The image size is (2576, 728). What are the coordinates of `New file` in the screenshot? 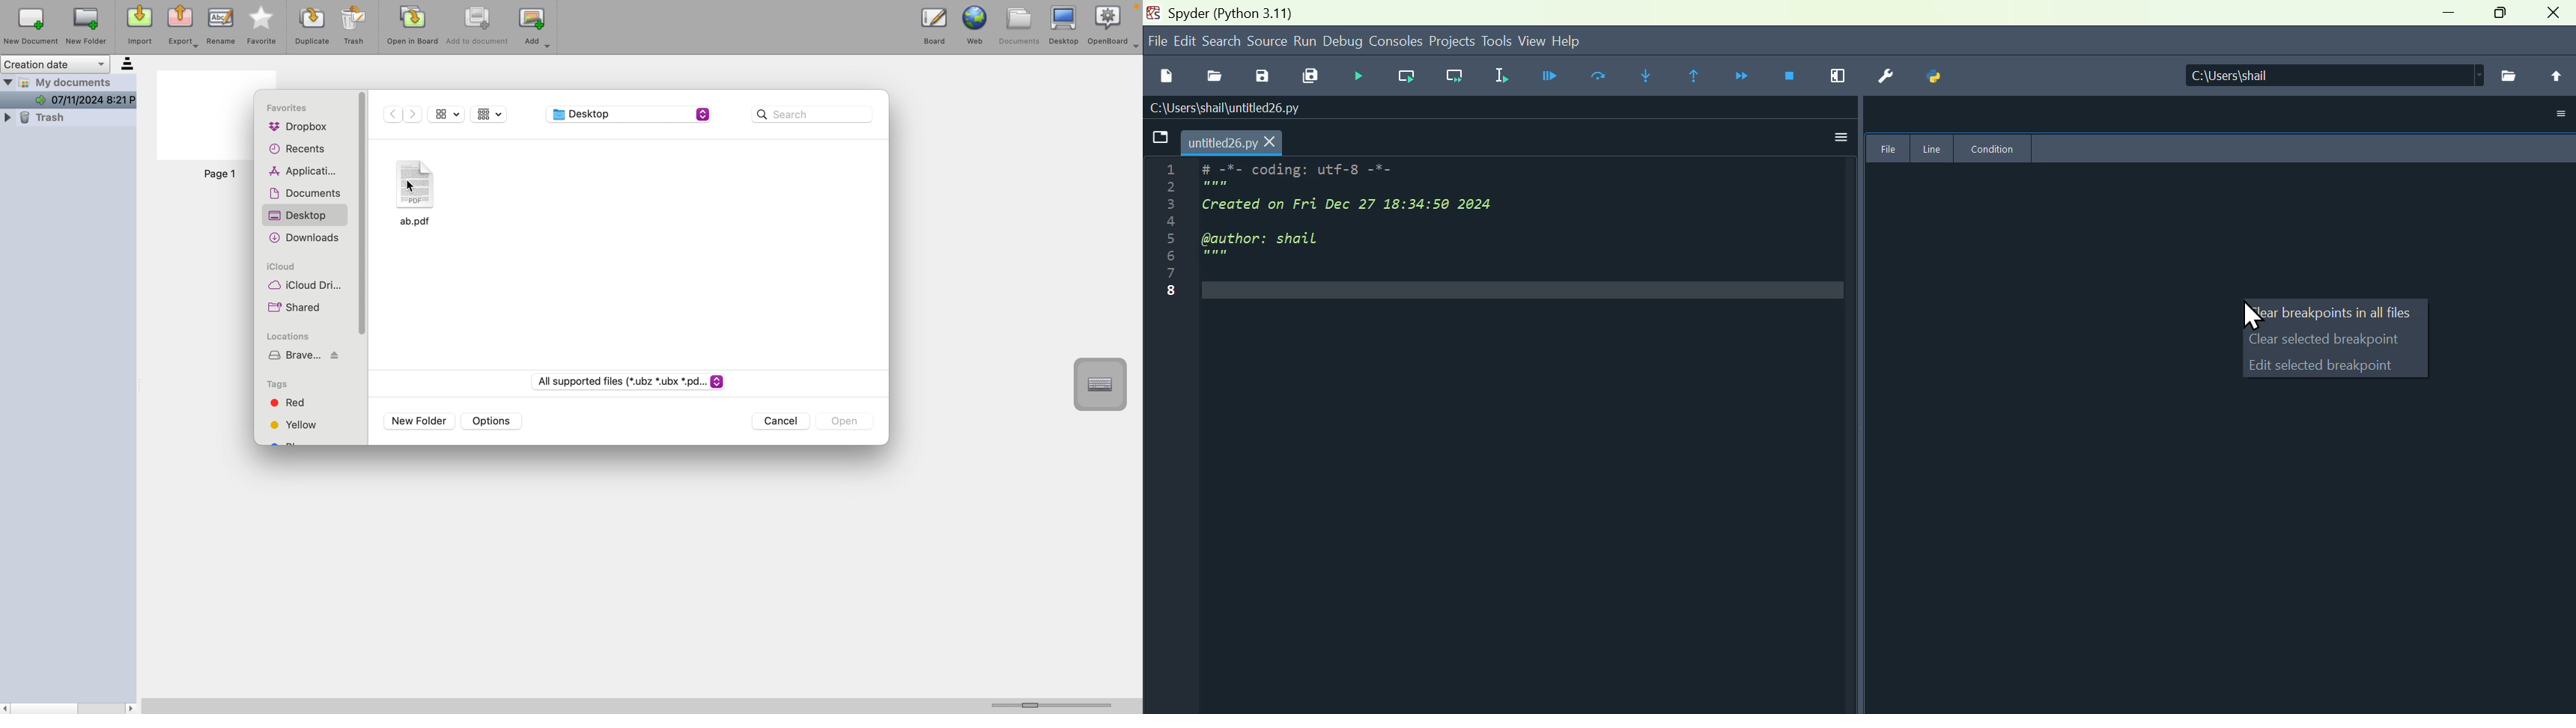 It's located at (1165, 78).